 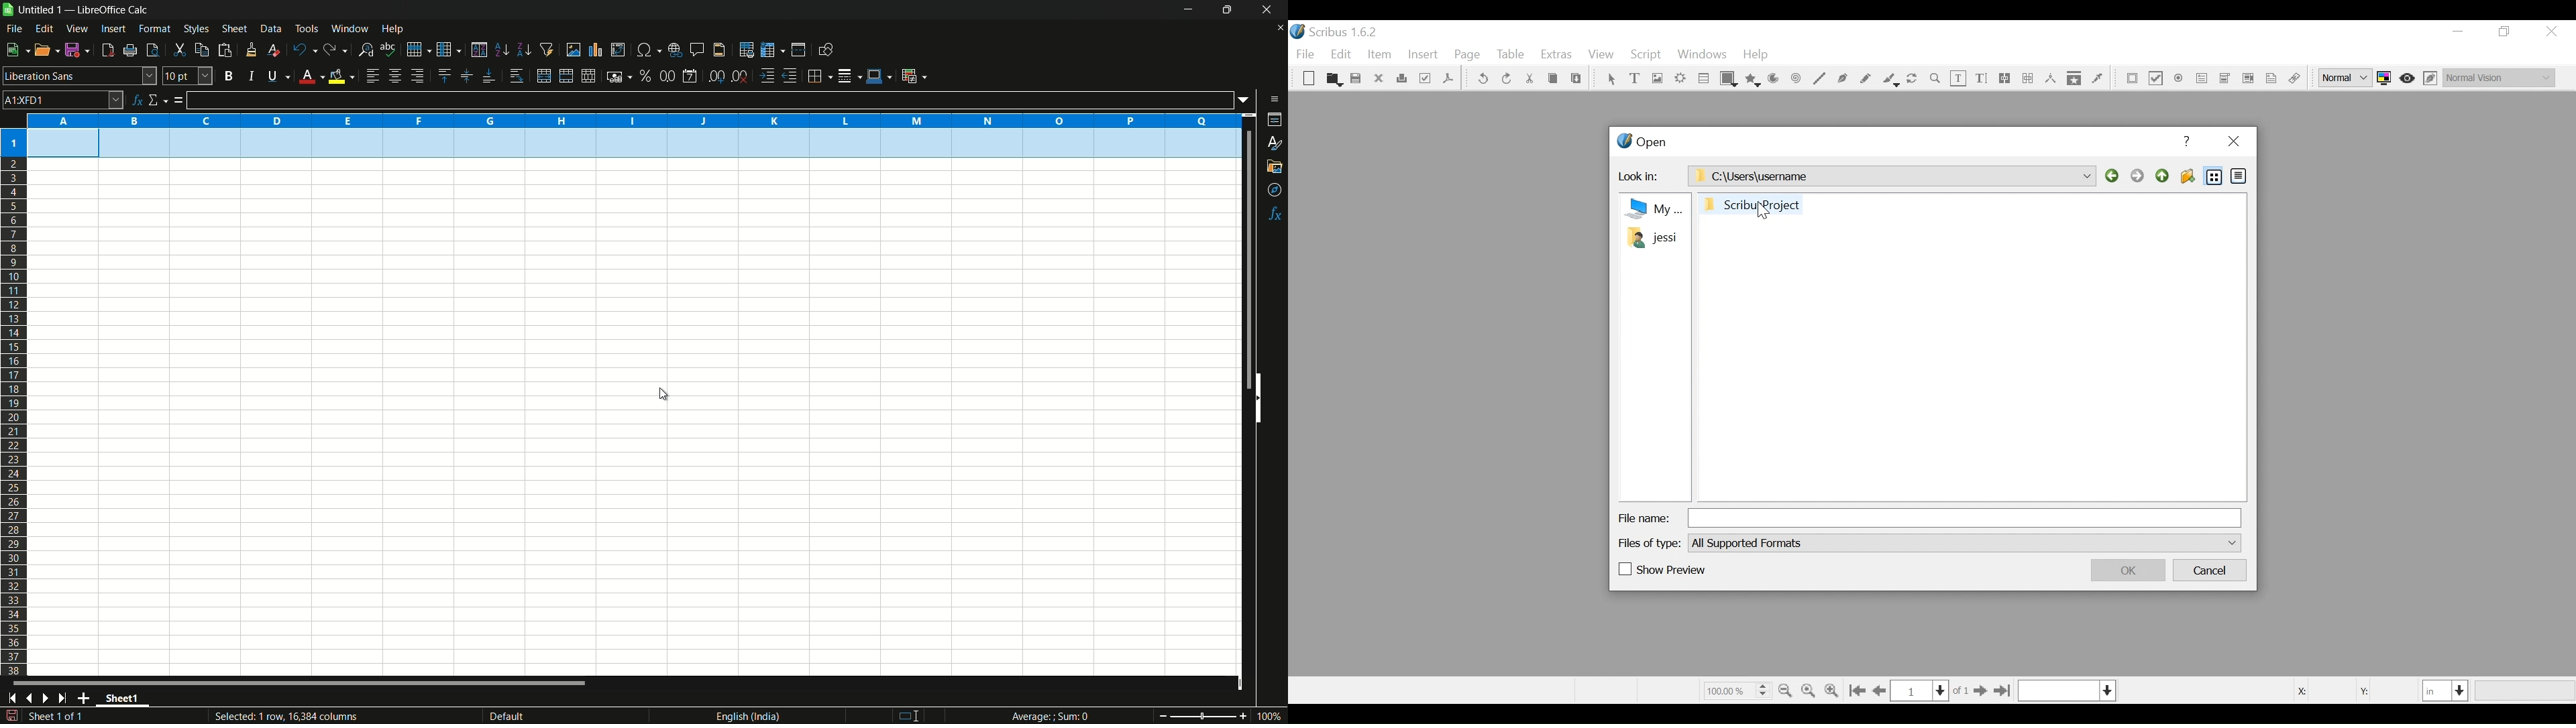 What do you see at coordinates (1506, 78) in the screenshot?
I see `Redo` at bounding box center [1506, 78].